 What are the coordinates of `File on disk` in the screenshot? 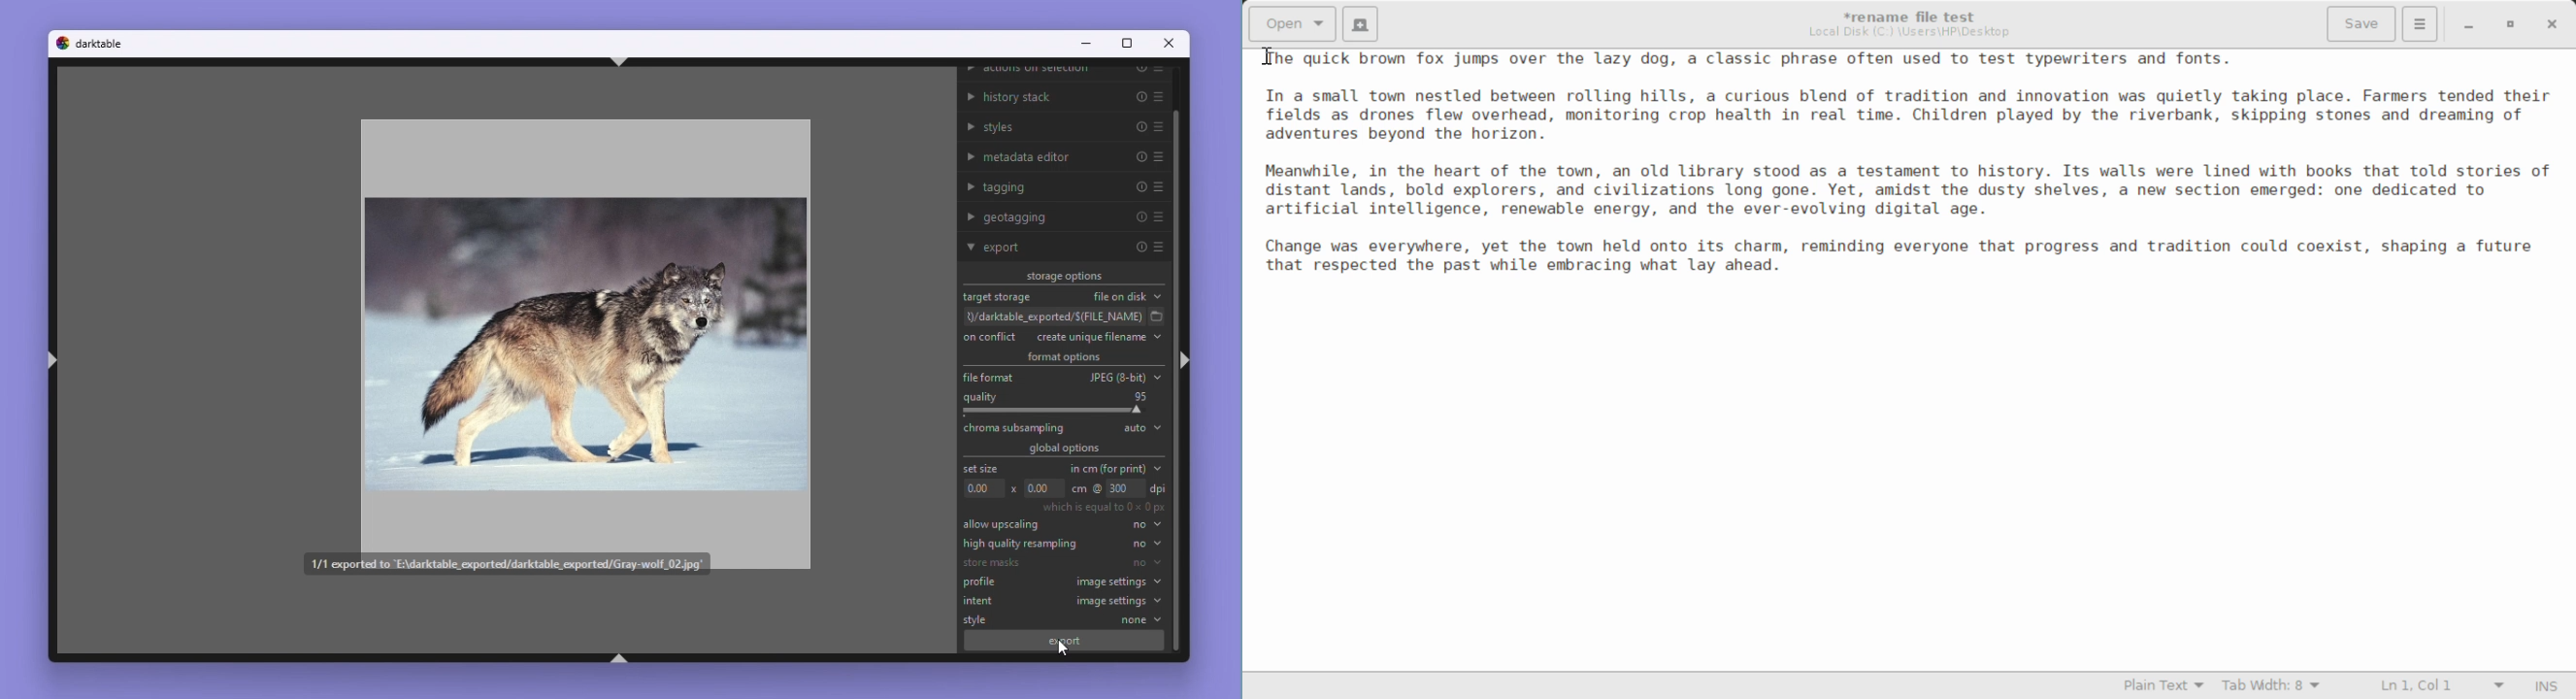 It's located at (1130, 295).